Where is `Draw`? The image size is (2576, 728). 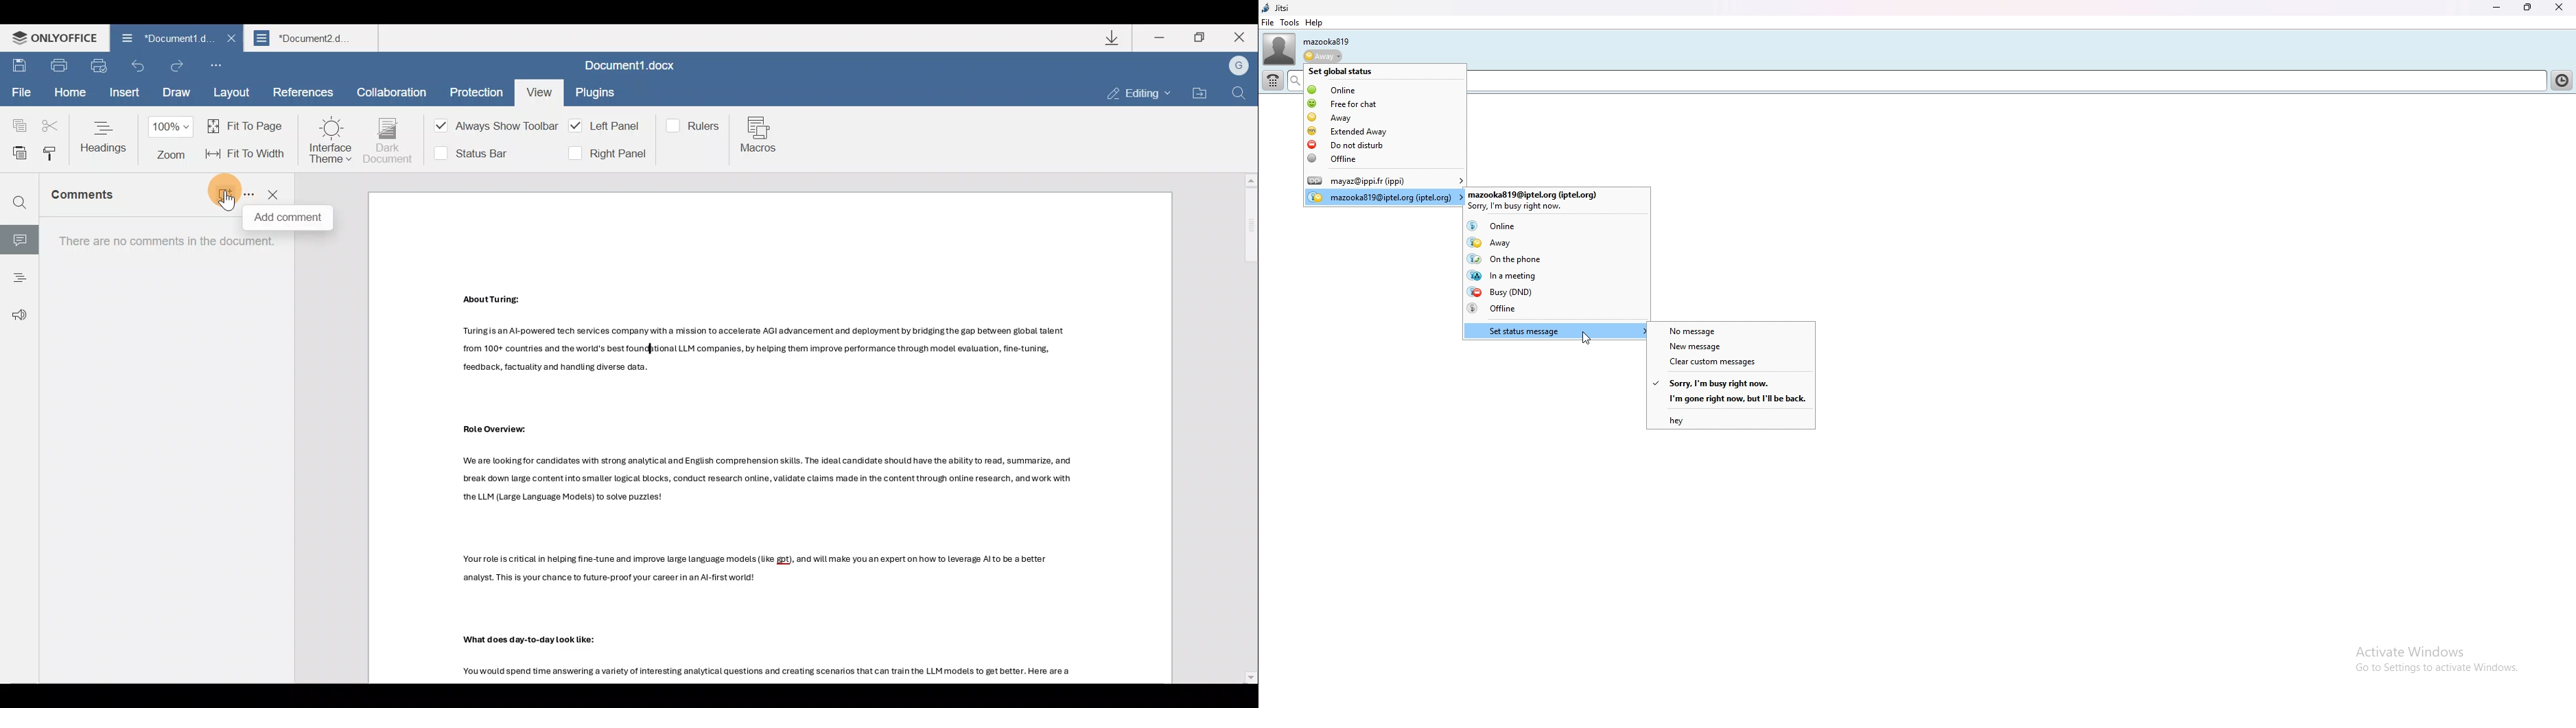
Draw is located at coordinates (174, 94).